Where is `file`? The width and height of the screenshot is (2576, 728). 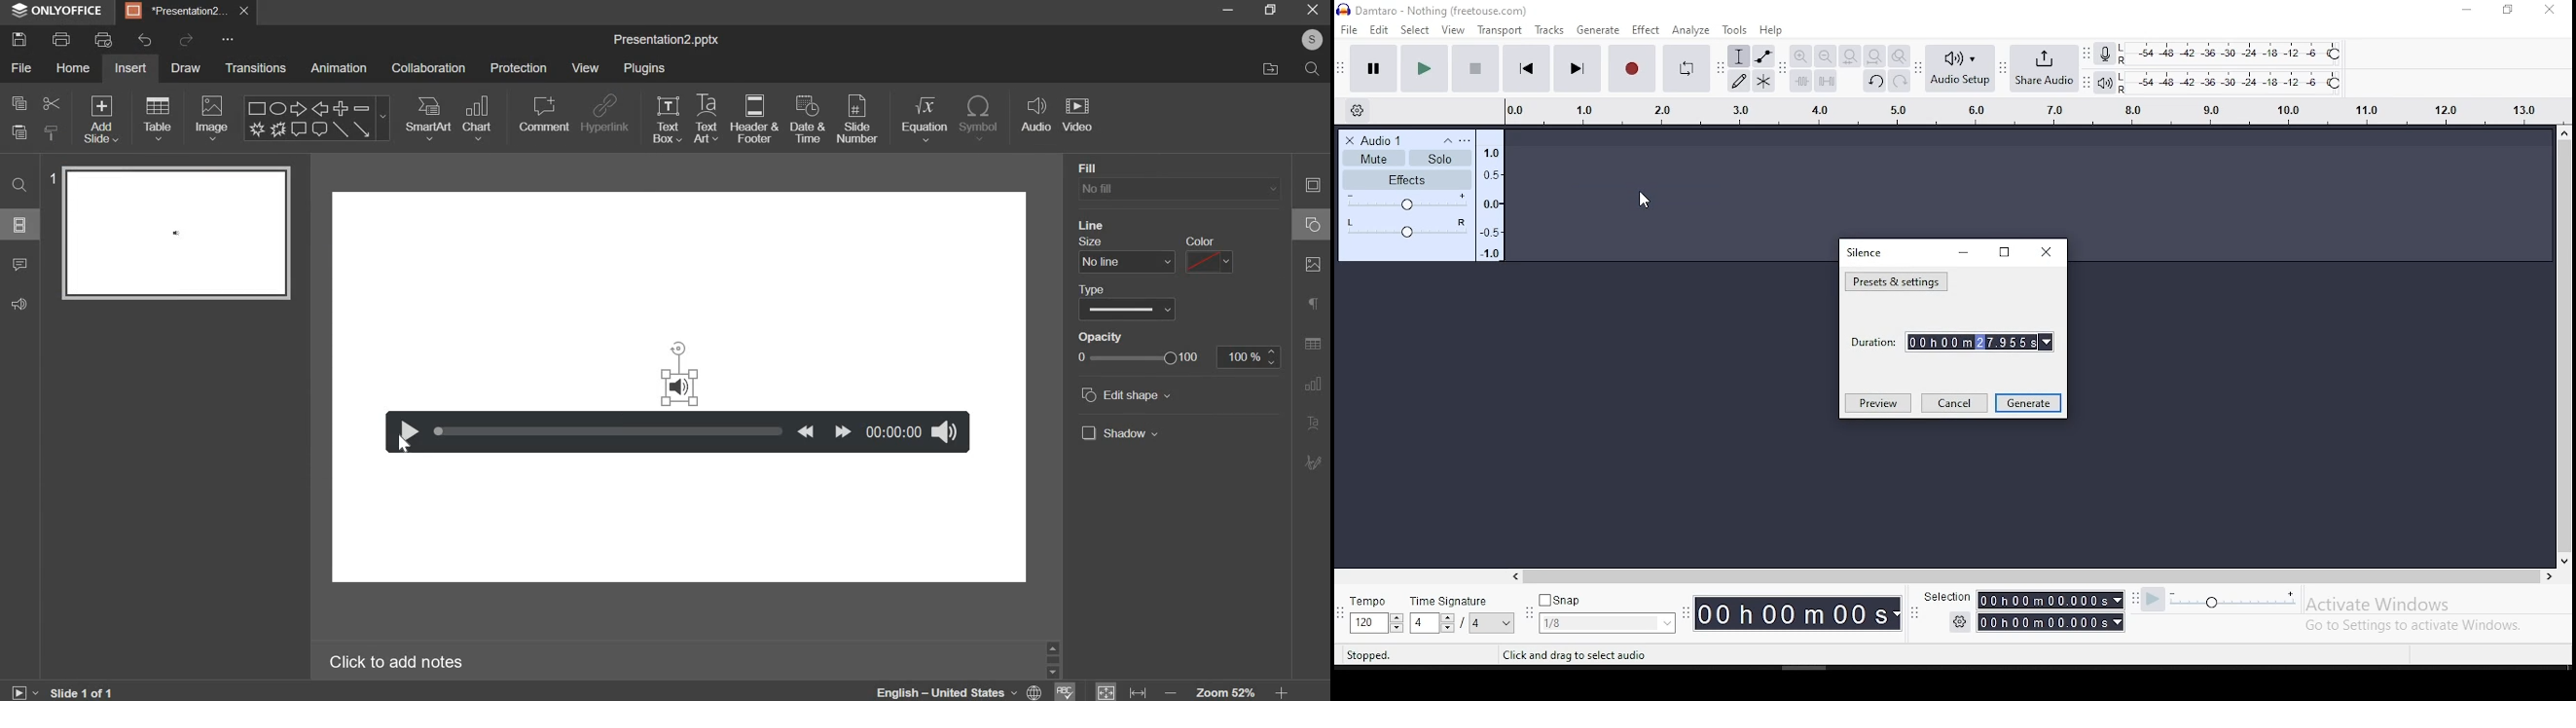 file is located at coordinates (1350, 29).